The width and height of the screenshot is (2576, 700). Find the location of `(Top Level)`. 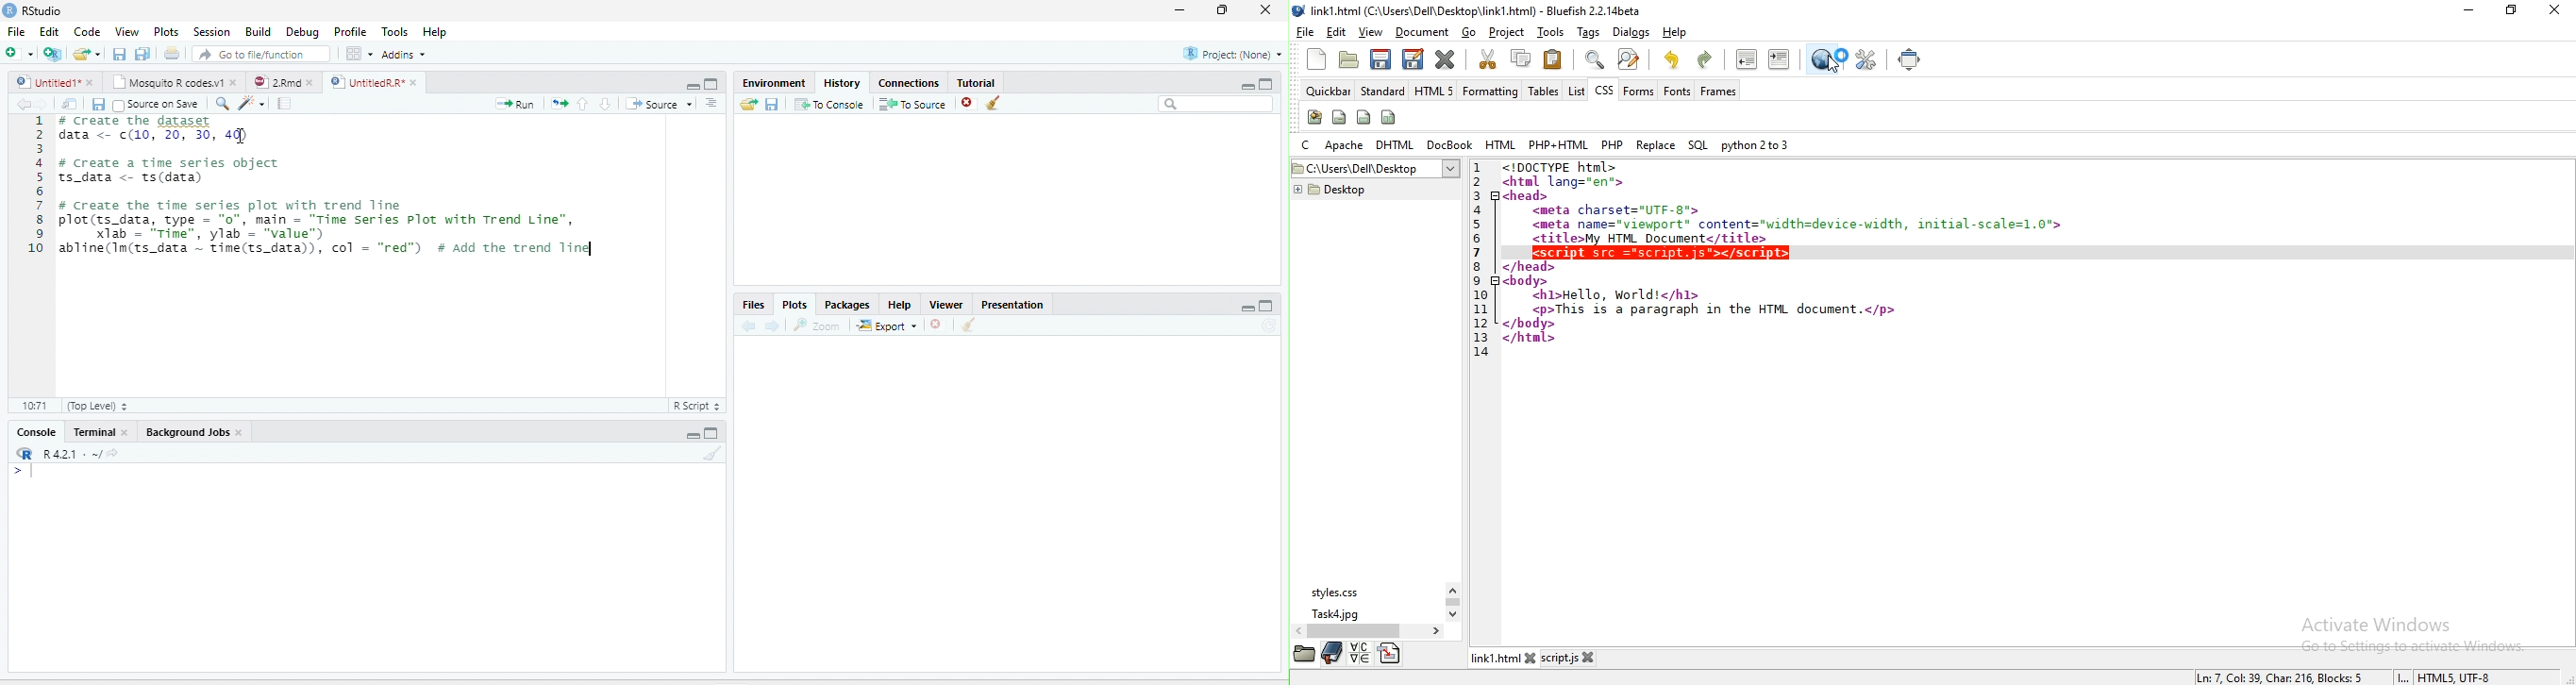

(Top Level) is located at coordinates (96, 406).